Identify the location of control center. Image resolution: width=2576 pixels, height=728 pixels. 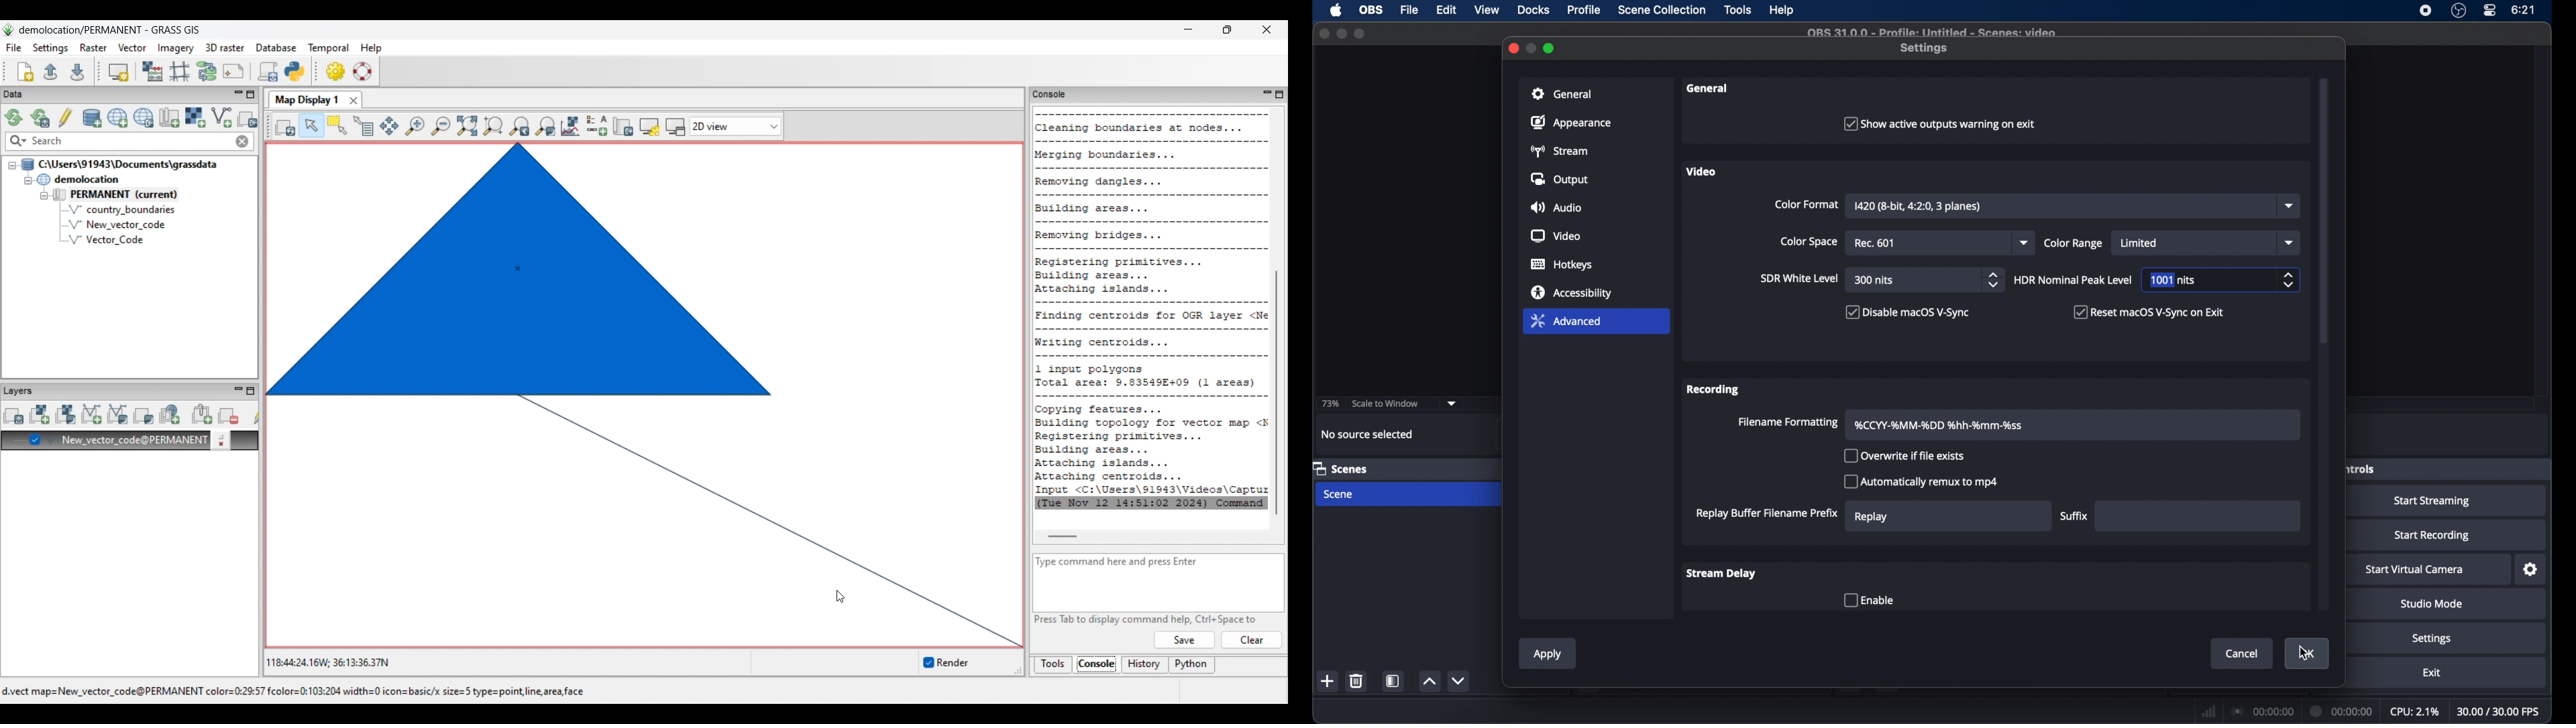
(2489, 11).